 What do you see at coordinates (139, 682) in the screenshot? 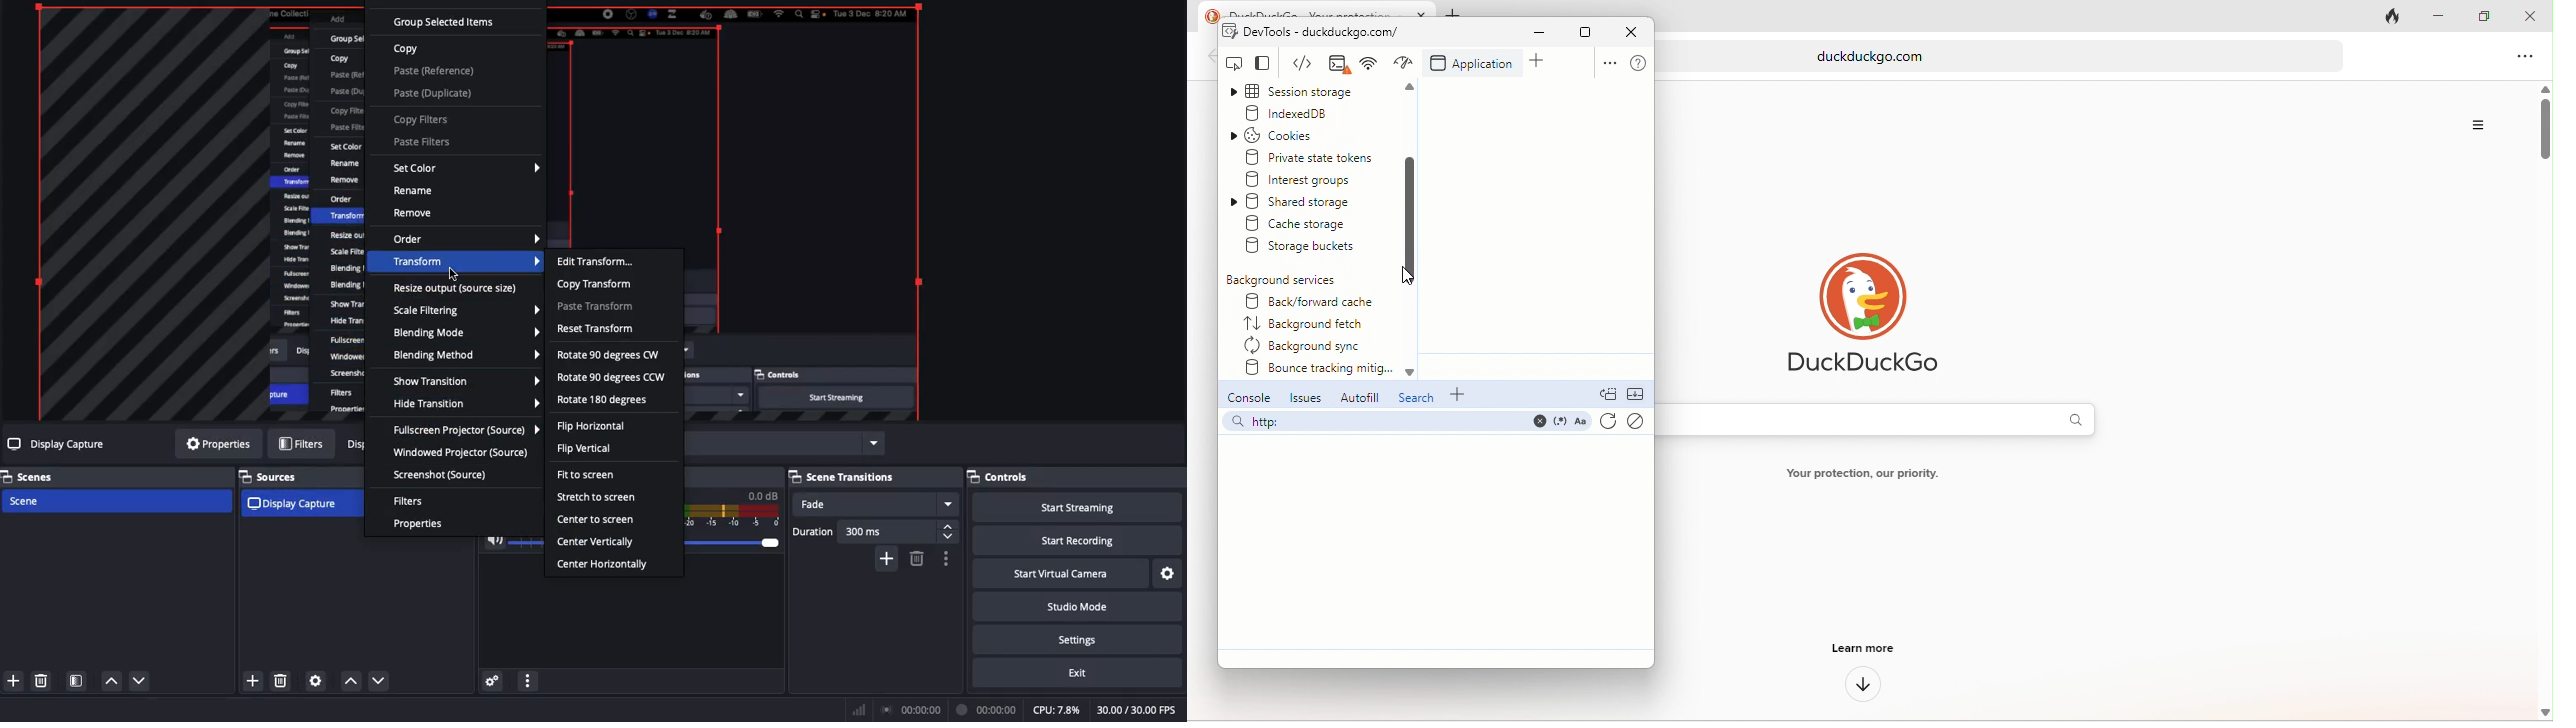
I see `Move down` at bounding box center [139, 682].